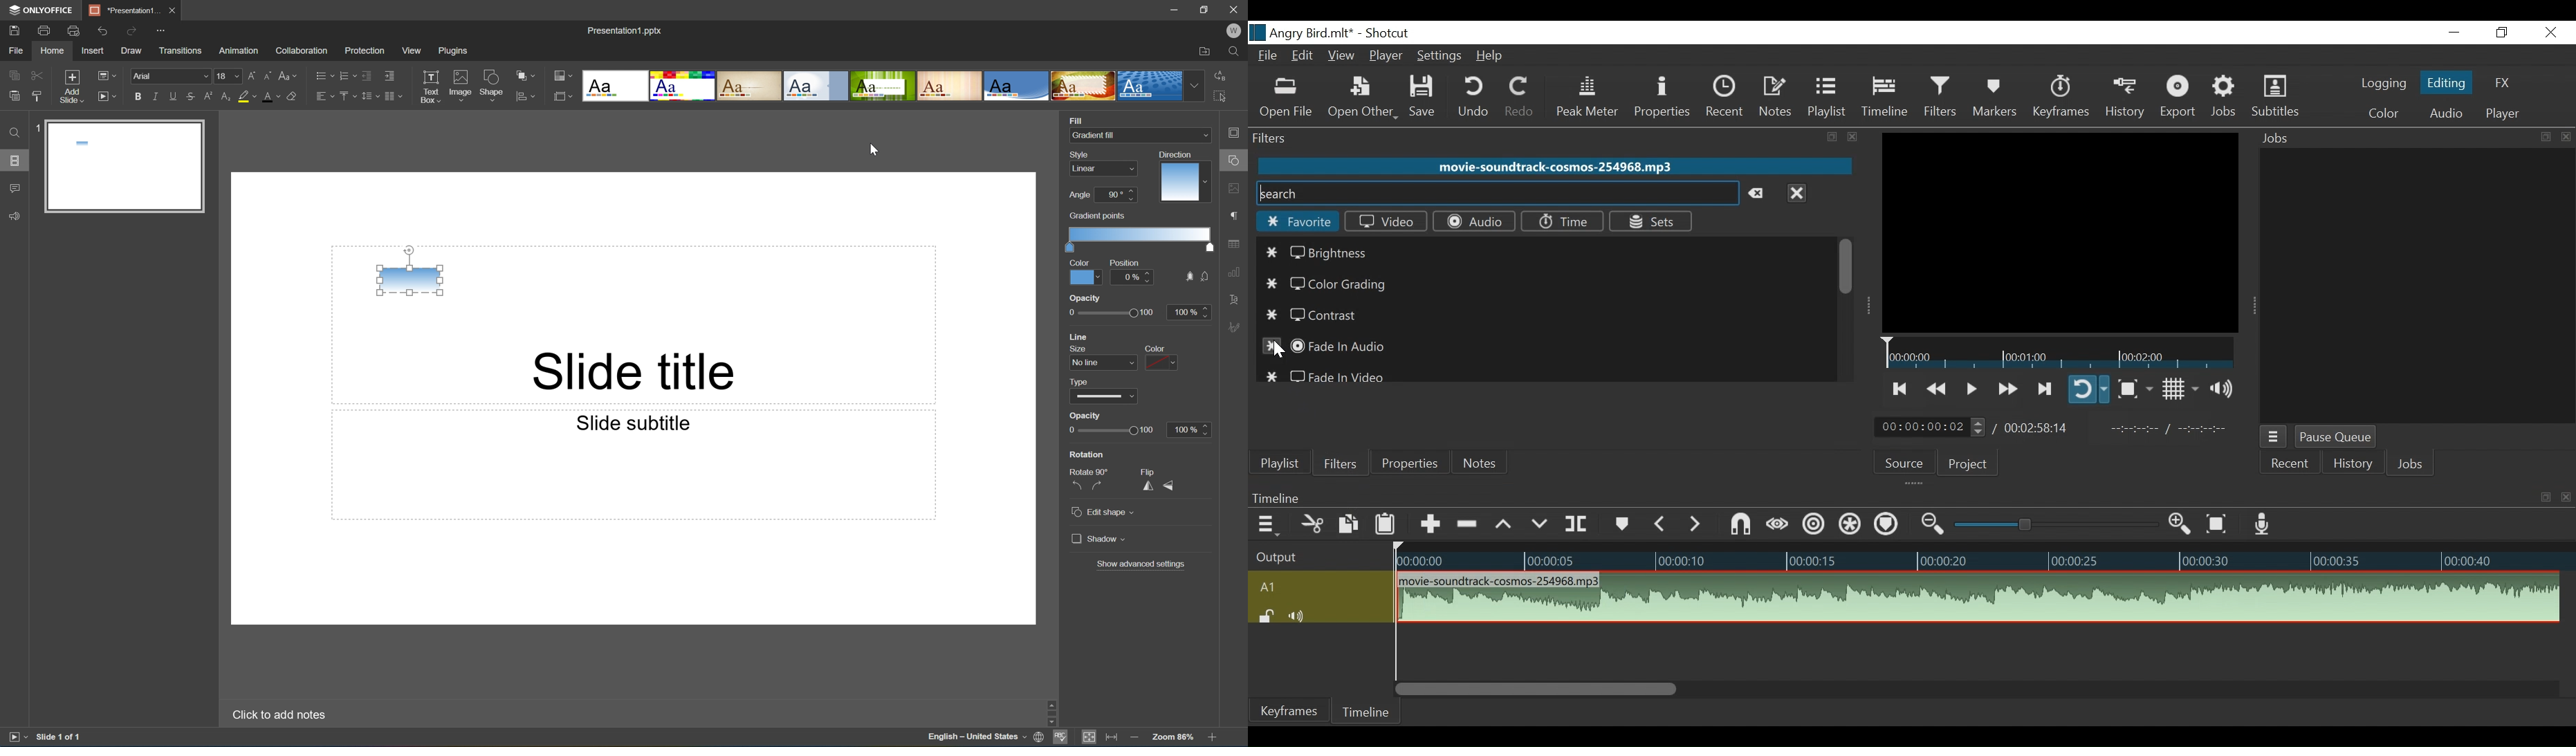  I want to click on Append, so click(1430, 523).